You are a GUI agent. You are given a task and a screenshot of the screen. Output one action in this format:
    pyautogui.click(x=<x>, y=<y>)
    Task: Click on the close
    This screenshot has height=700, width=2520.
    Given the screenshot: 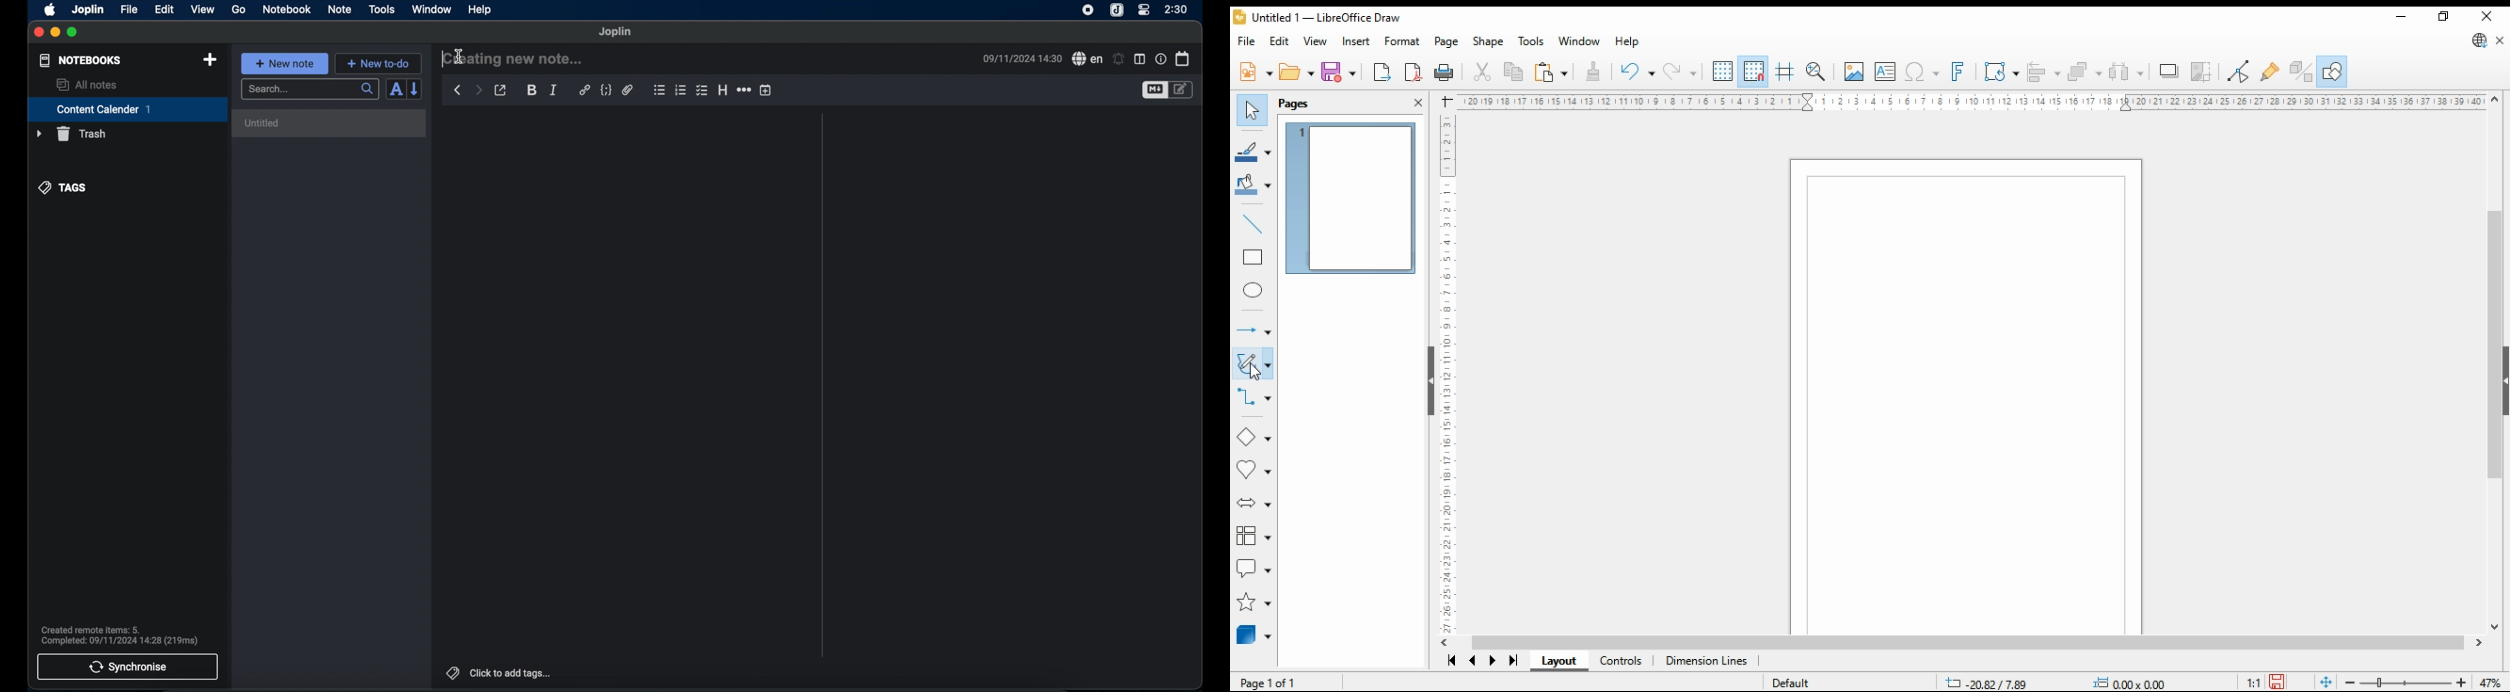 What is the action you would take?
    pyautogui.click(x=2491, y=17)
    